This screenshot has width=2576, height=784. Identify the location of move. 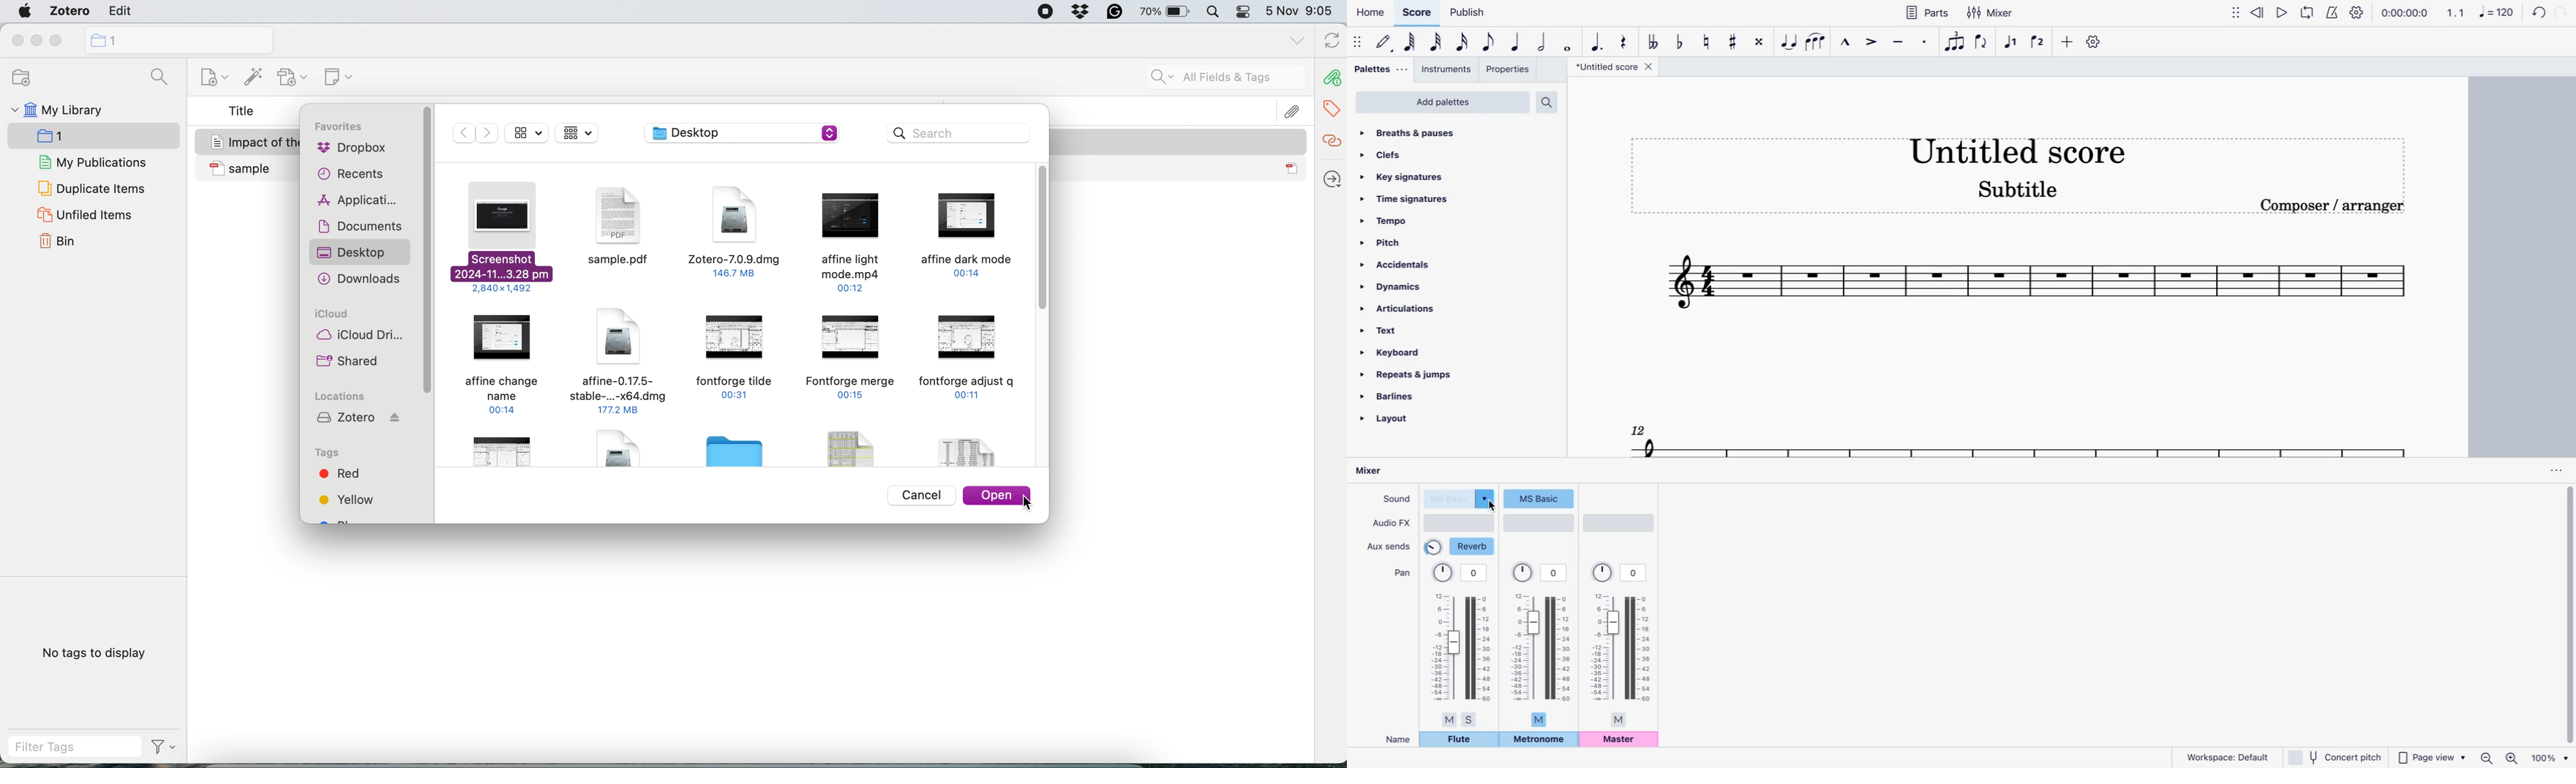
(1359, 41).